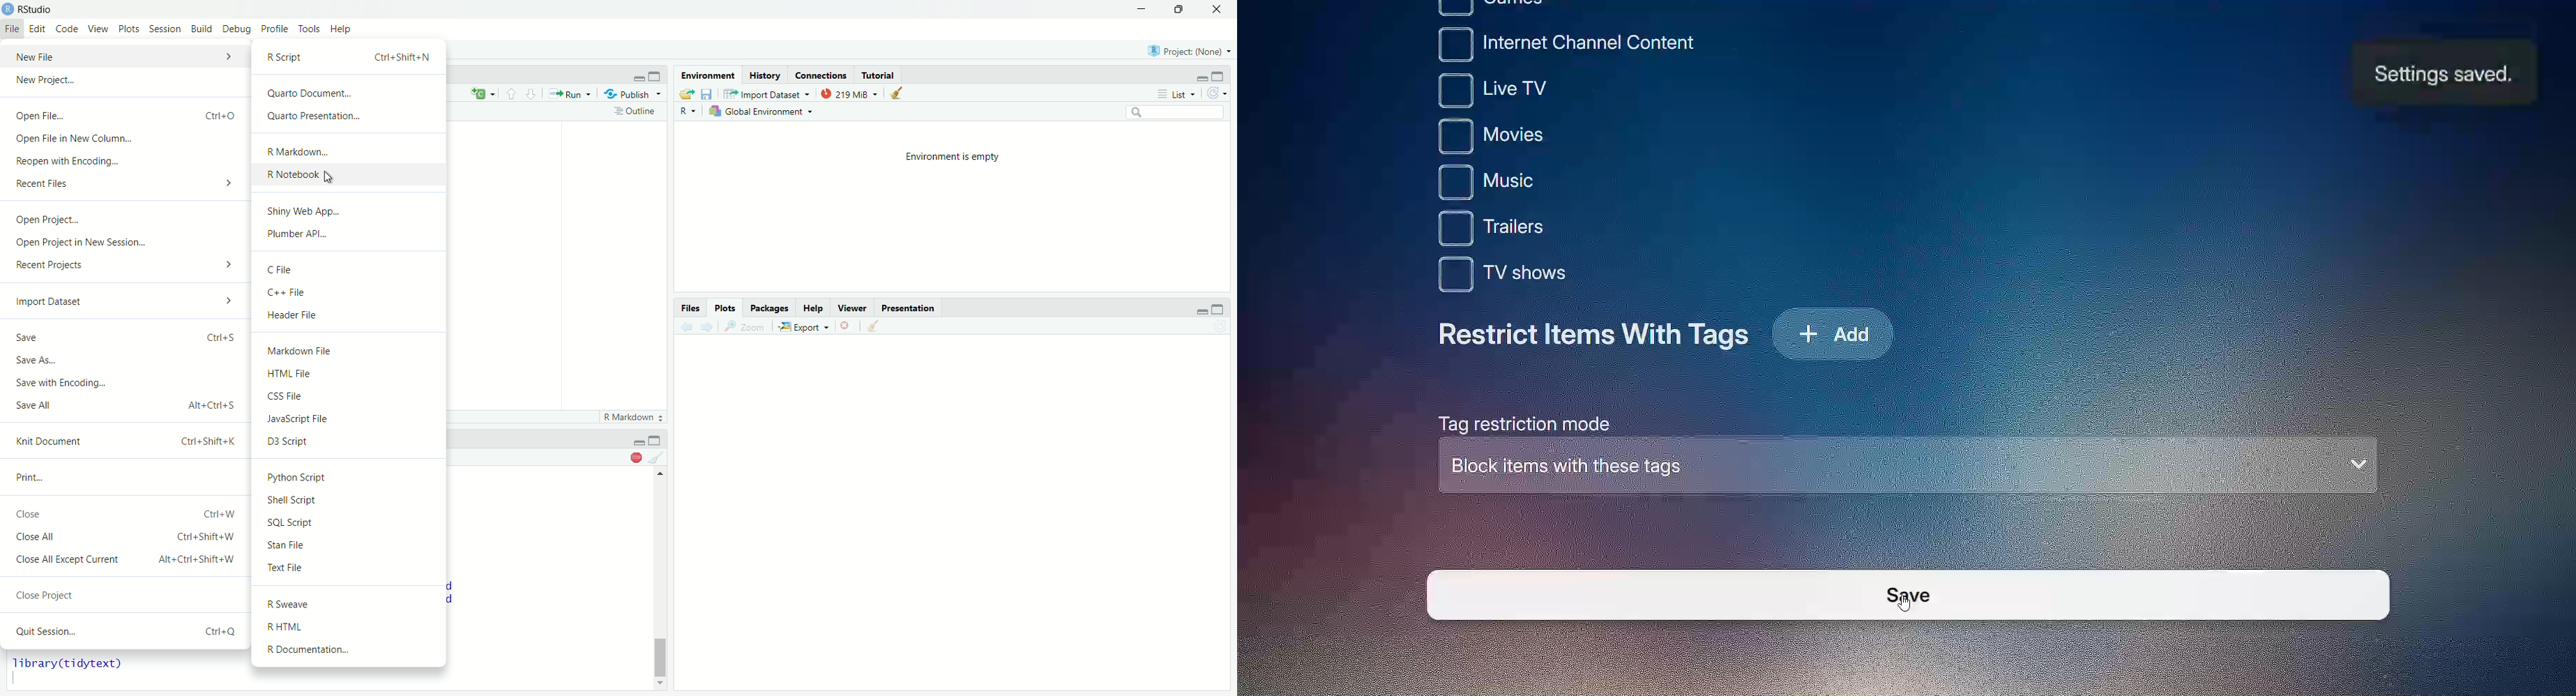 This screenshot has height=700, width=2576. I want to click on minimize, so click(1200, 308).